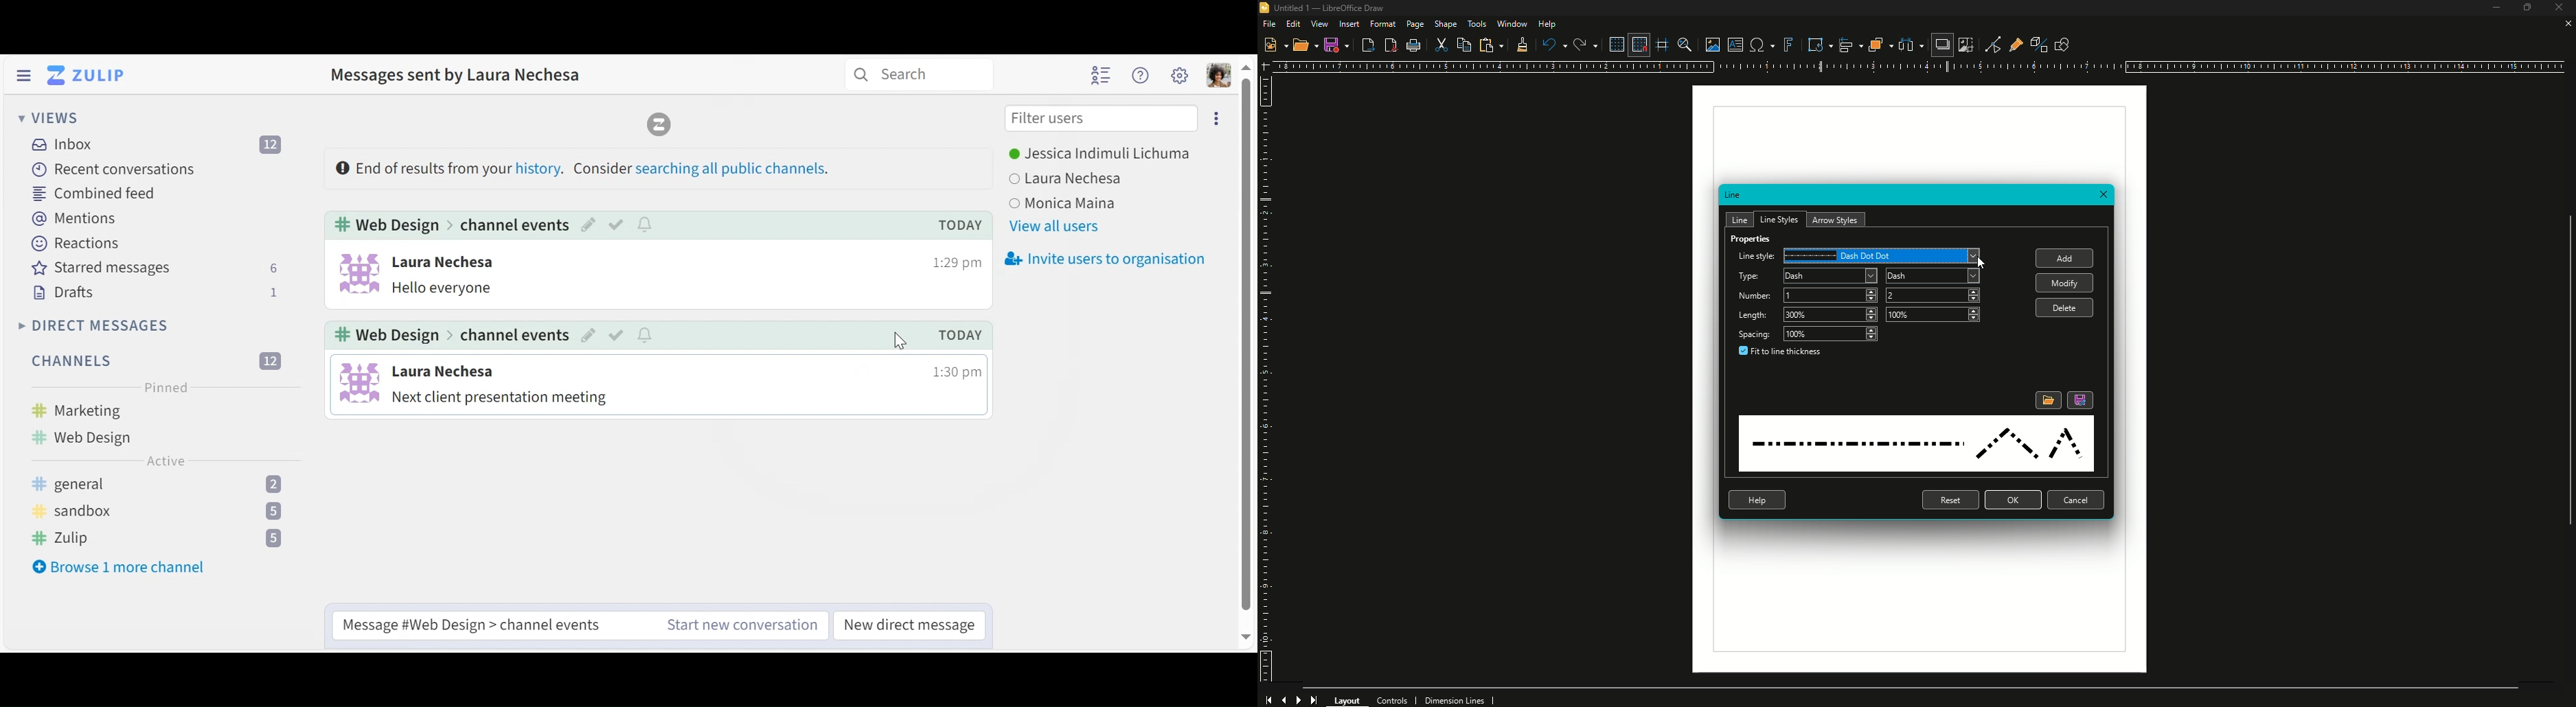 The image size is (2576, 728). What do you see at coordinates (1935, 294) in the screenshot?
I see `2` at bounding box center [1935, 294].